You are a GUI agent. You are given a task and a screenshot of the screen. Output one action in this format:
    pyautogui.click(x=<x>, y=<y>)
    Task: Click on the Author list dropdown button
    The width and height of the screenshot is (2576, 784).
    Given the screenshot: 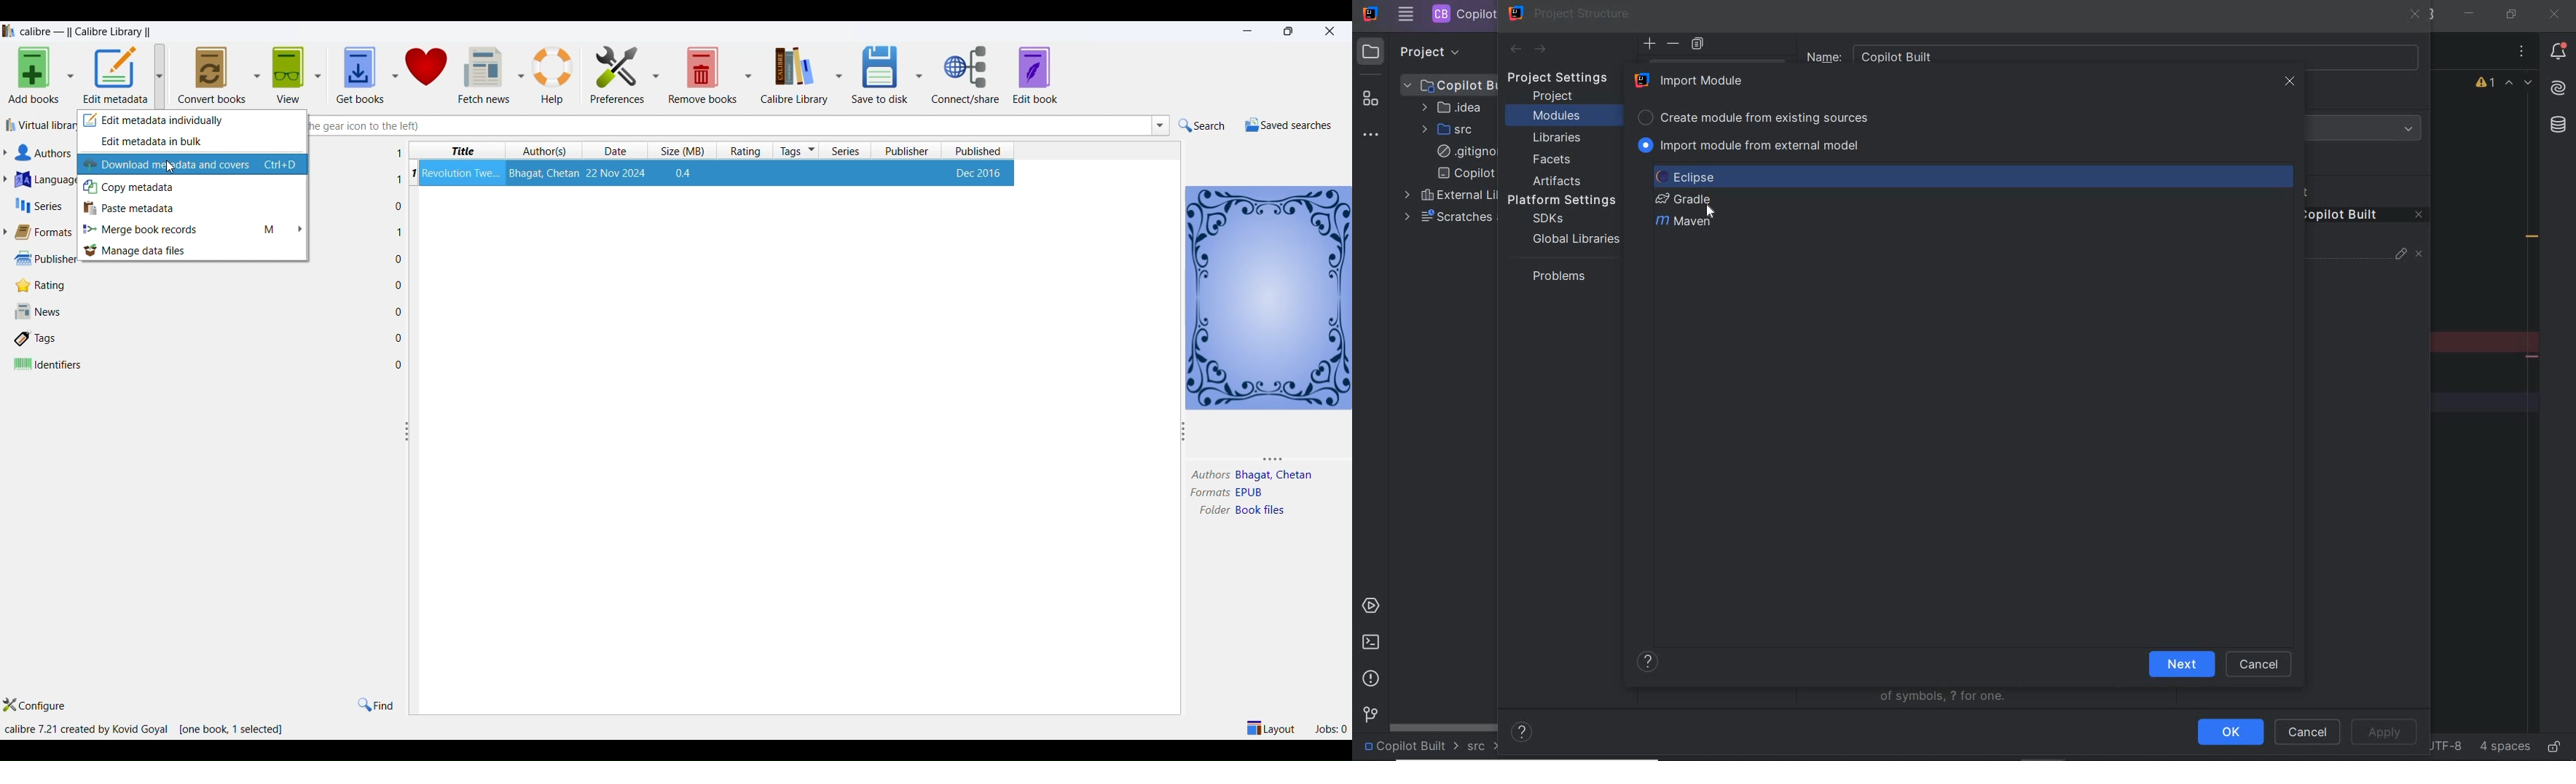 What is the action you would take?
    pyautogui.click(x=9, y=153)
    